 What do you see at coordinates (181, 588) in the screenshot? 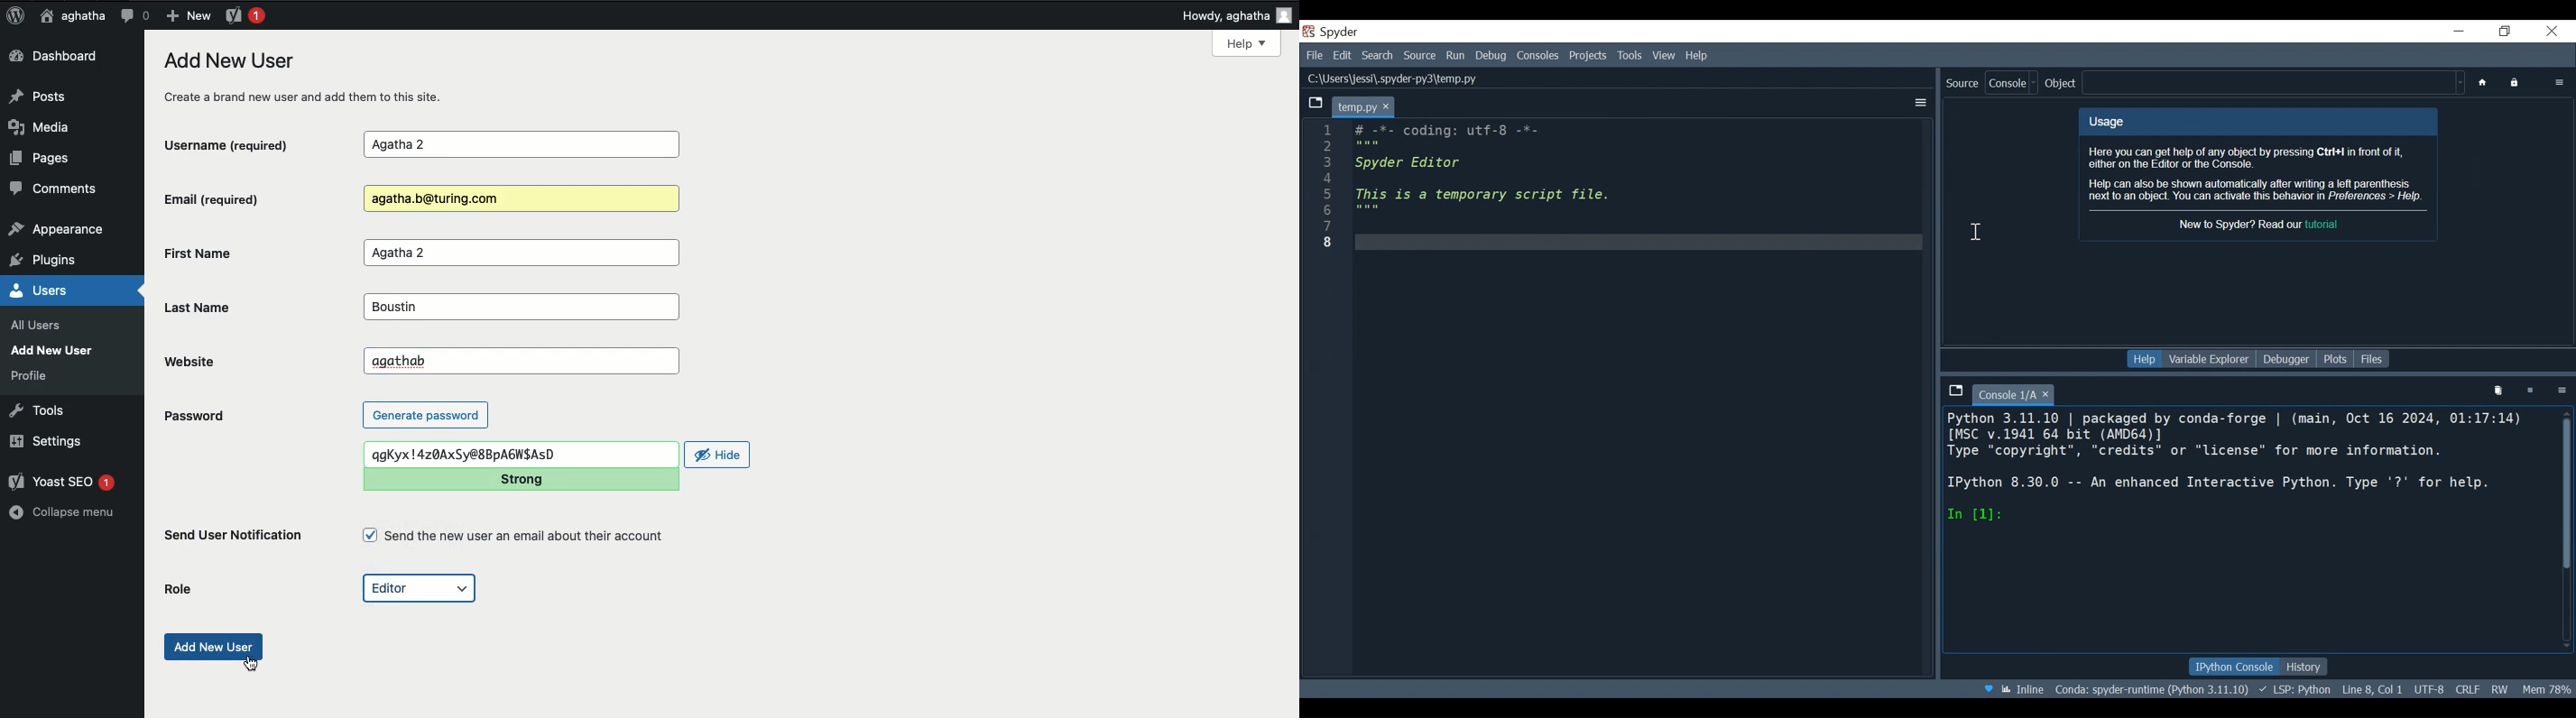
I see `Role` at bounding box center [181, 588].